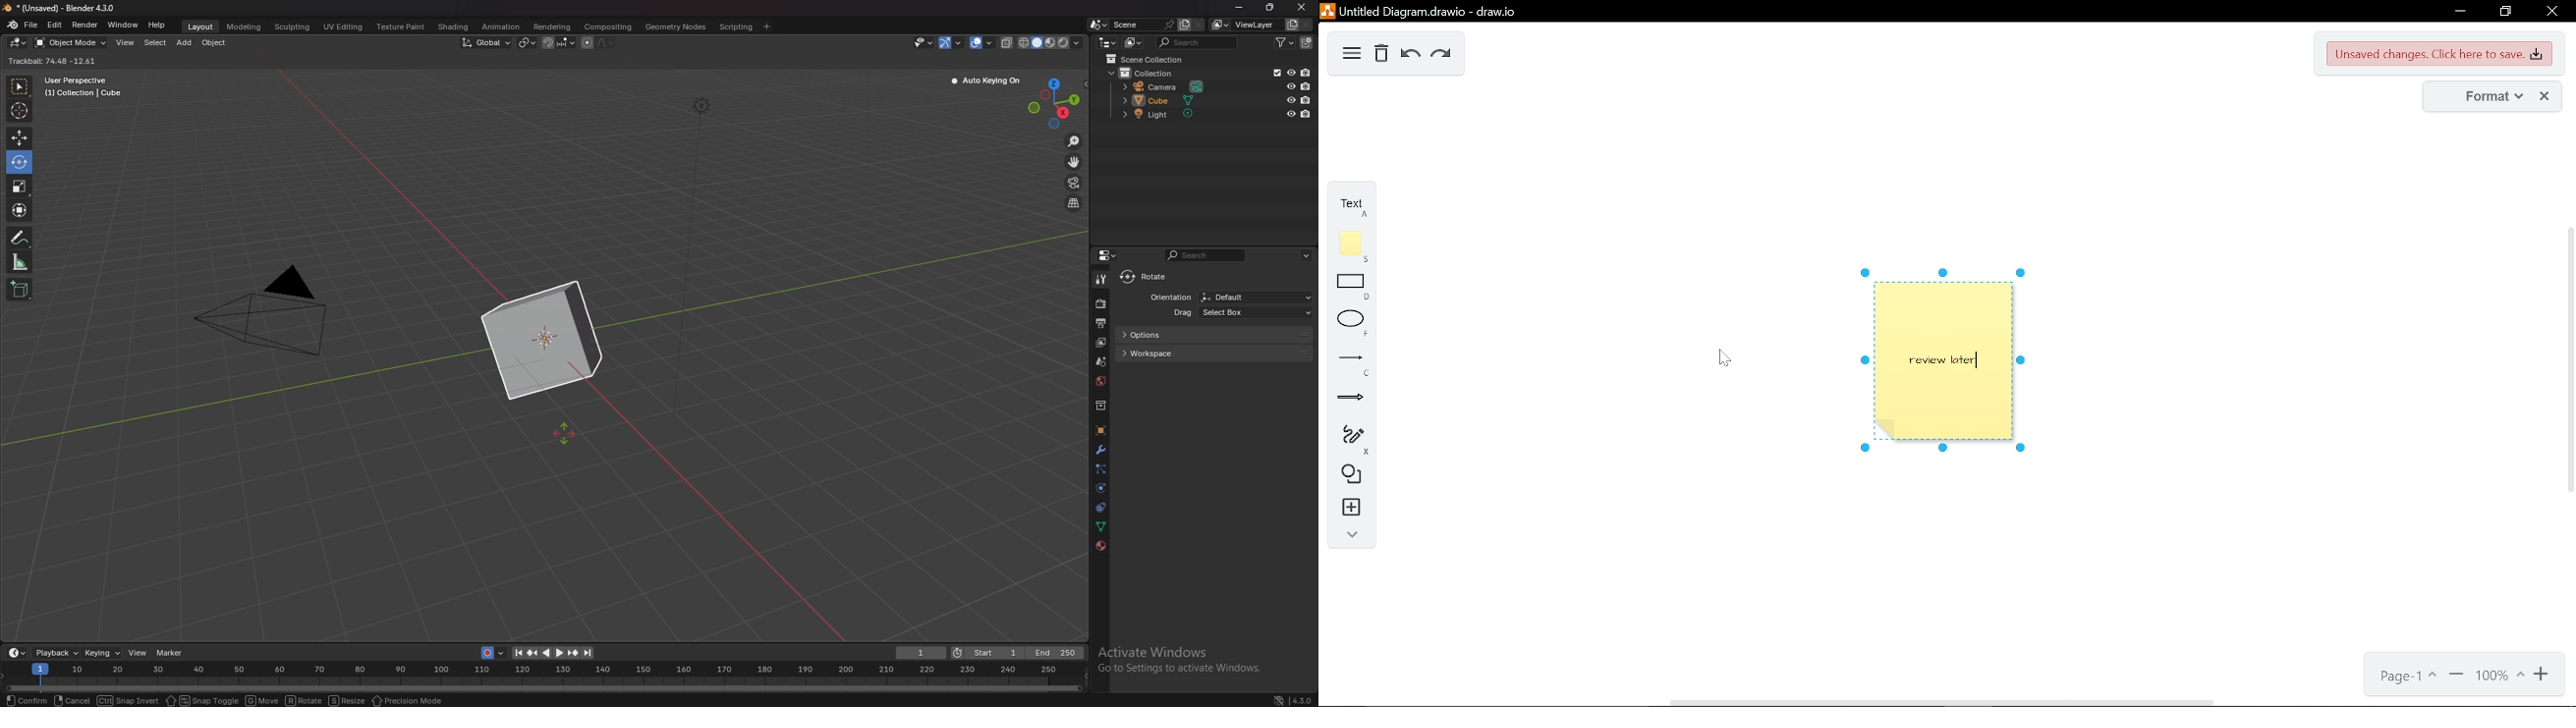 Image resolution: width=2576 pixels, height=728 pixels. I want to click on current zoom, so click(2499, 678).